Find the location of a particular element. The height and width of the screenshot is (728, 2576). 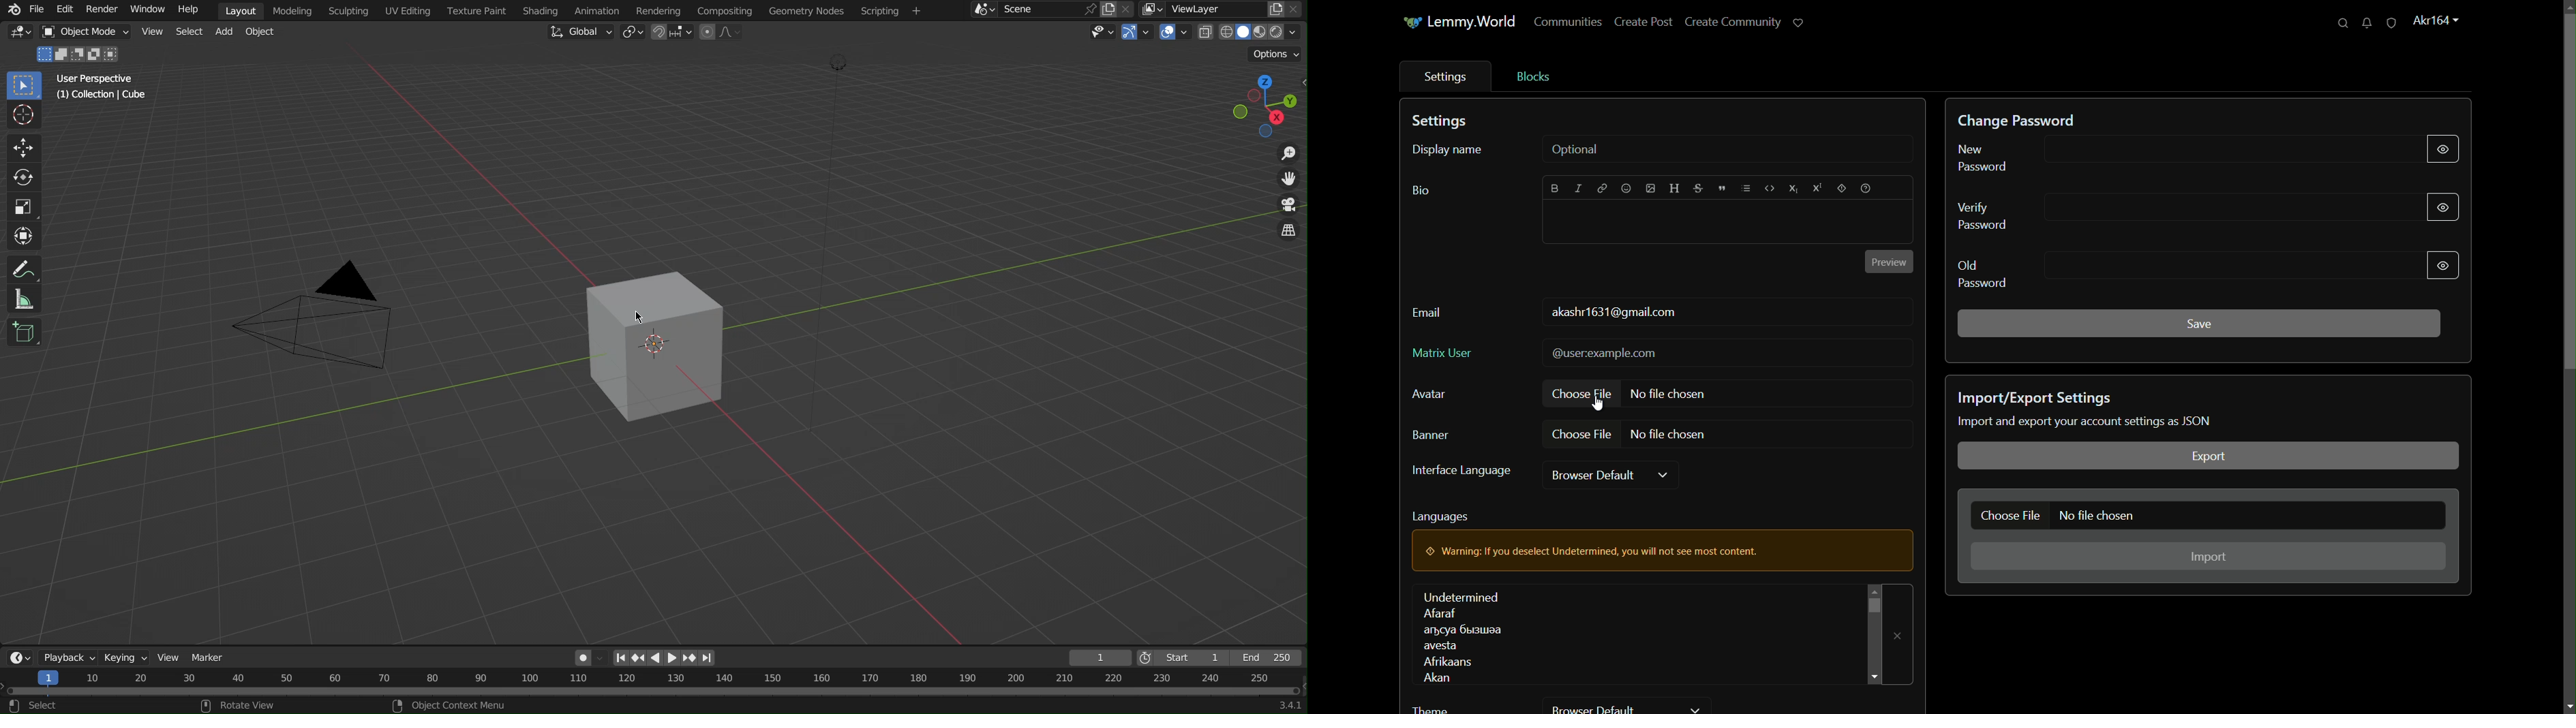

bio is located at coordinates (1420, 191).